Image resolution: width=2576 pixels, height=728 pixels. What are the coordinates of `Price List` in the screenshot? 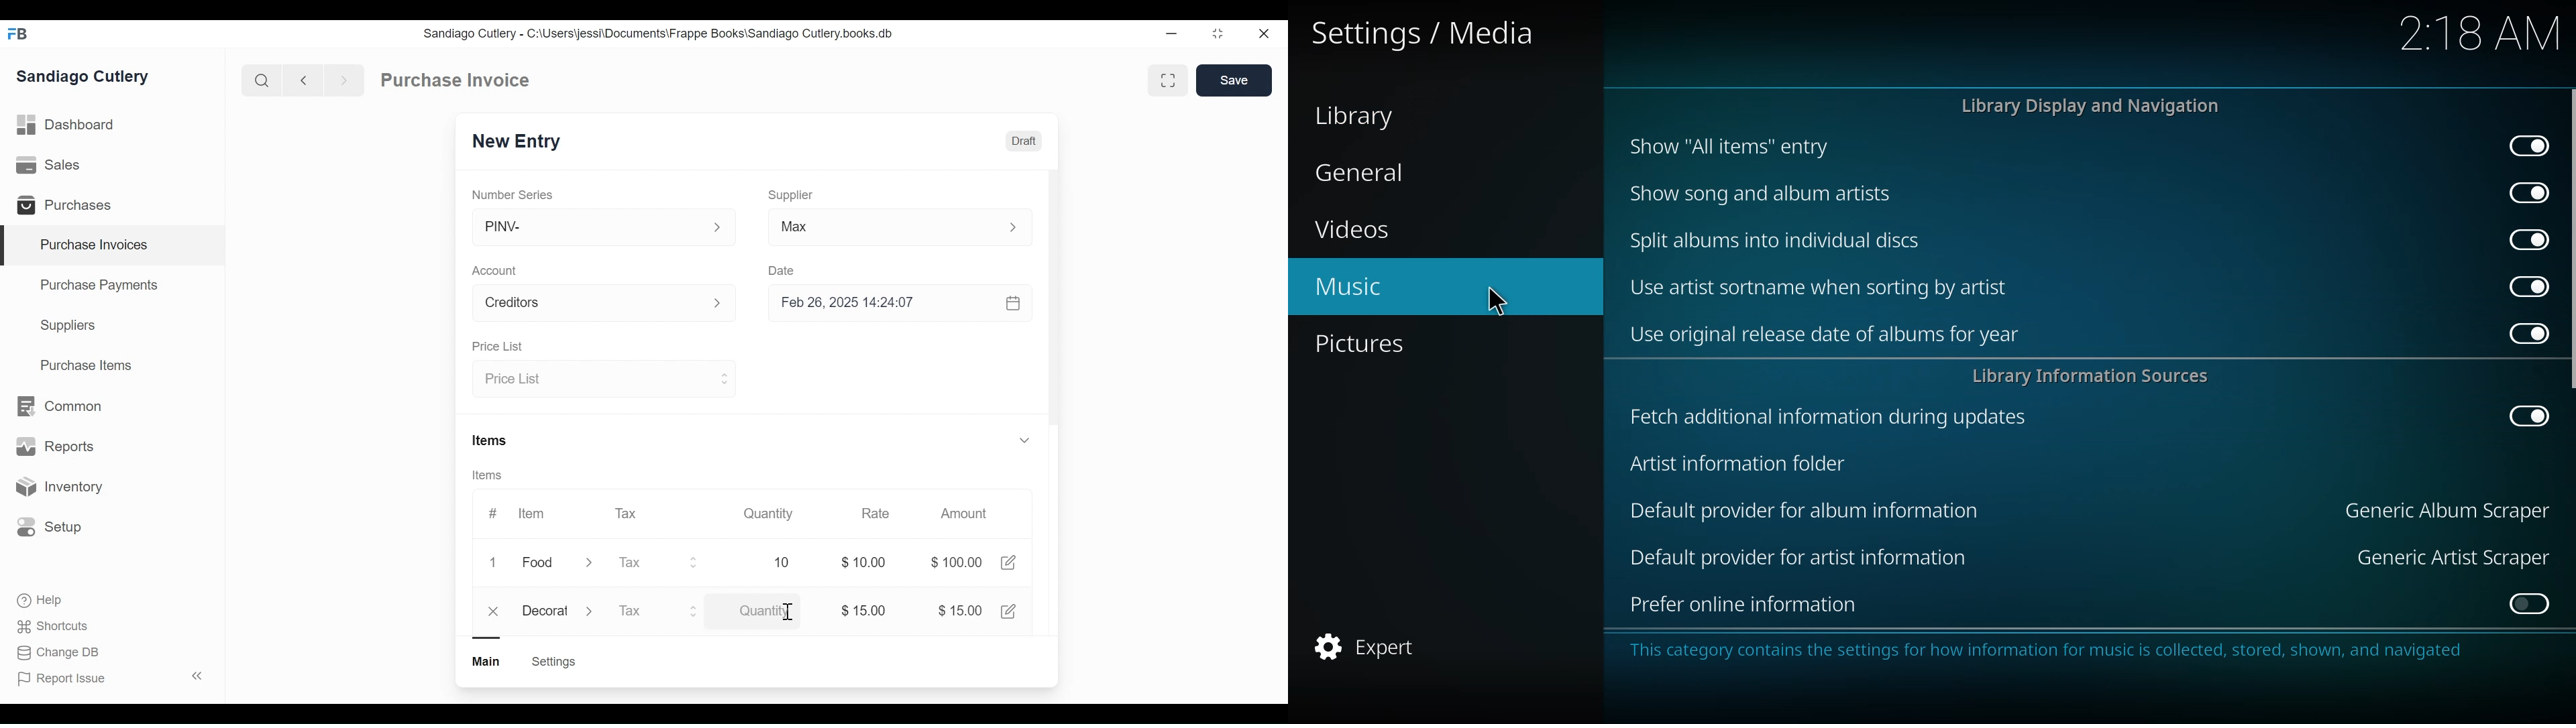 It's located at (496, 347).